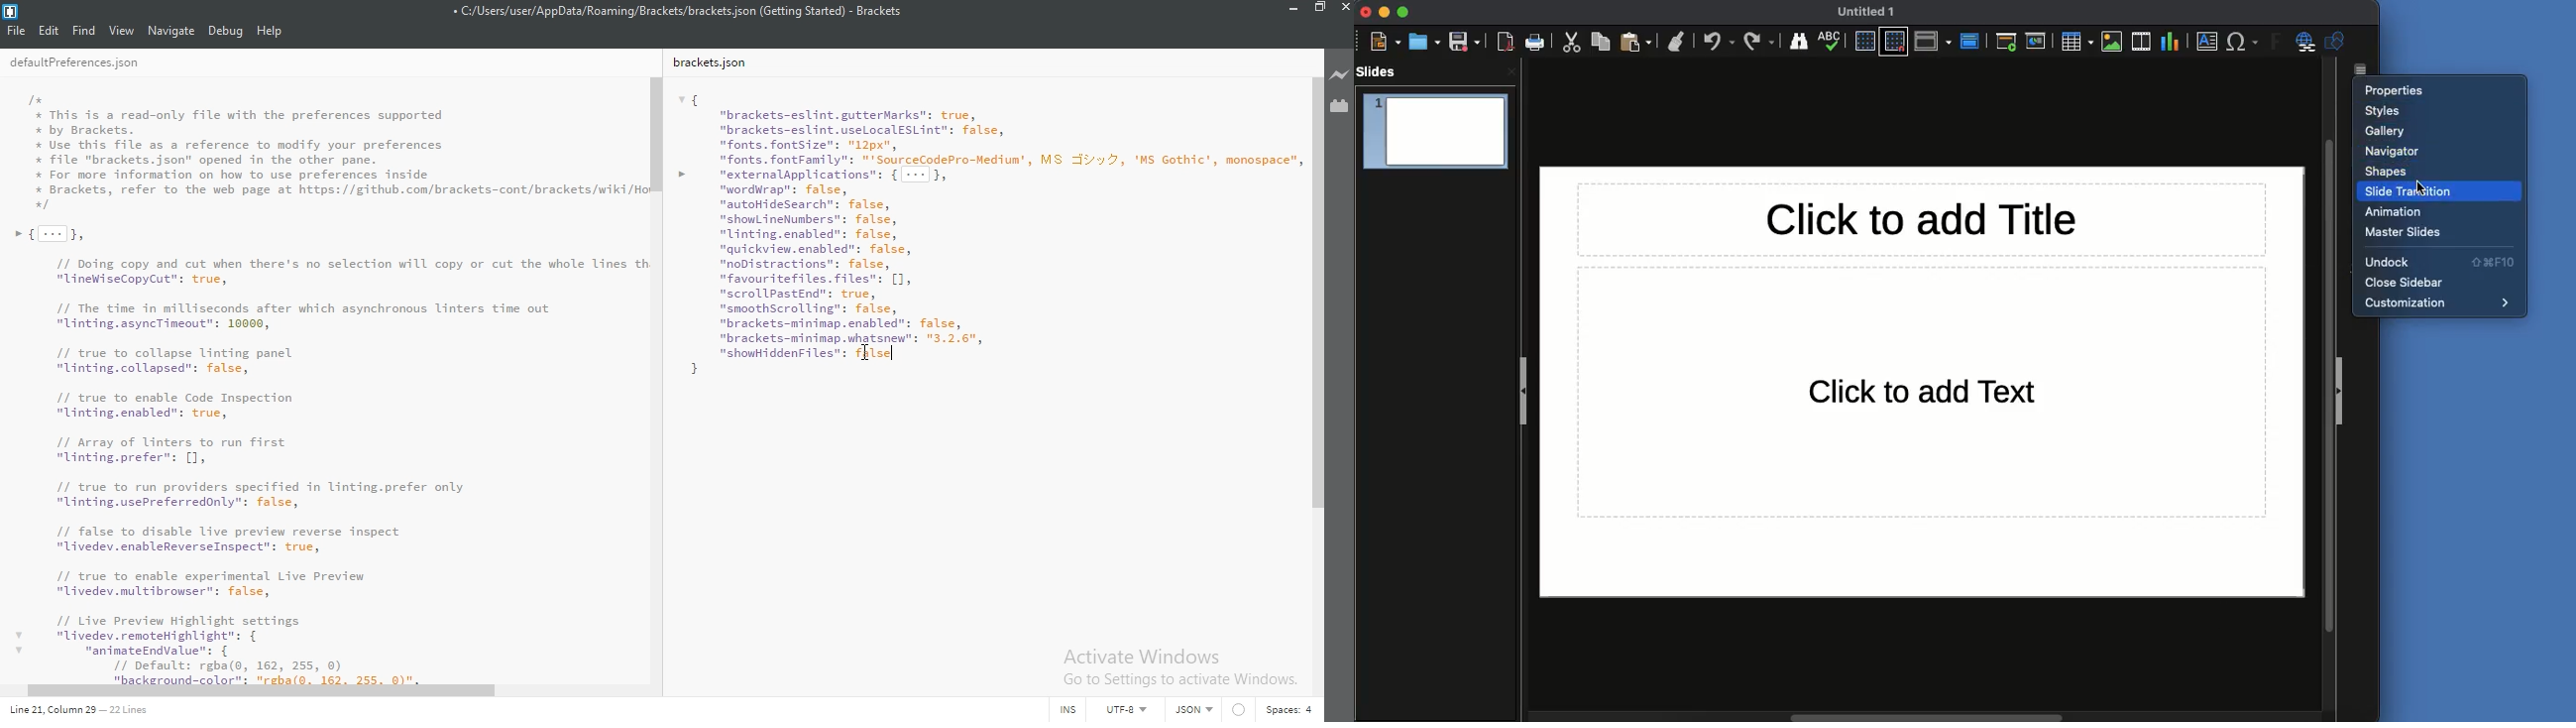  What do you see at coordinates (1386, 13) in the screenshot?
I see `Minimize` at bounding box center [1386, 13].